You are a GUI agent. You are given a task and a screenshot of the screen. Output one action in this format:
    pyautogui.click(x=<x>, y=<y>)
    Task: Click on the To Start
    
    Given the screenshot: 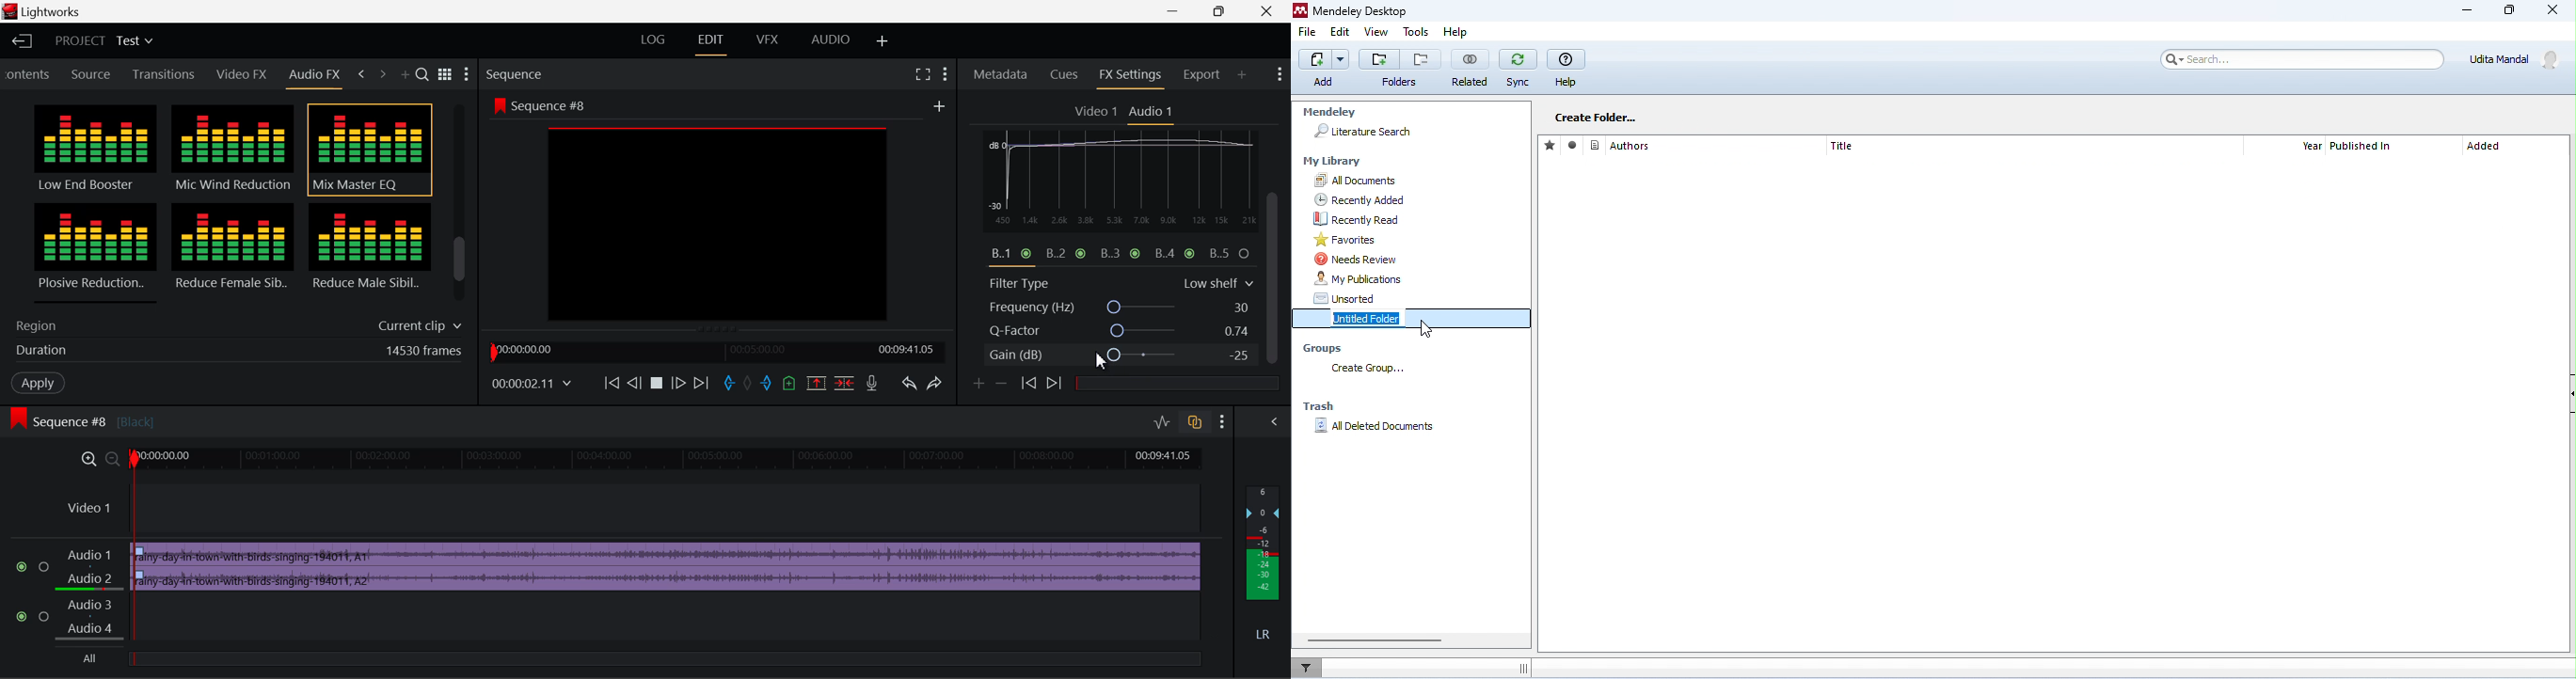 What is the action you would take?
    pyautogui.click(x=611, y=384)
    